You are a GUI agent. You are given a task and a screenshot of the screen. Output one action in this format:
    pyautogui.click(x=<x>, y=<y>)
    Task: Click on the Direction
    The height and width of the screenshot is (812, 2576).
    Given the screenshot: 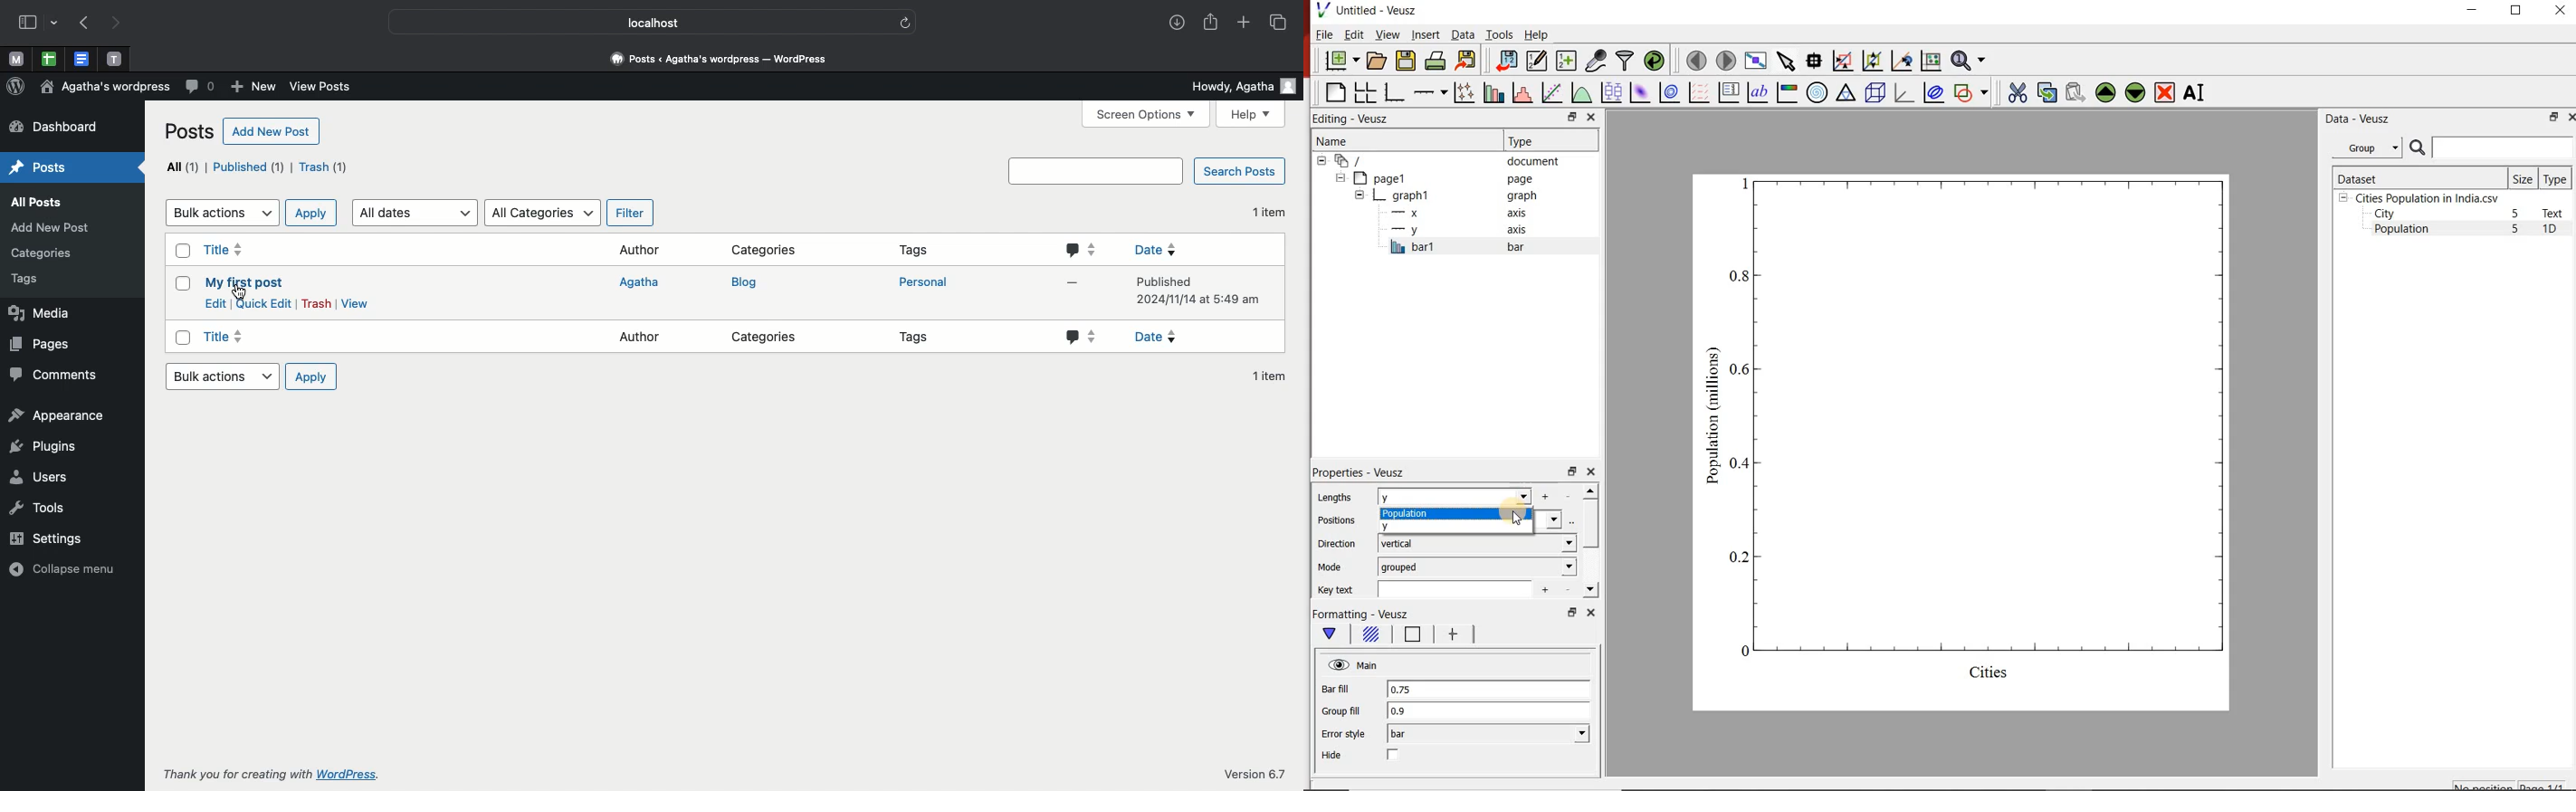 What is the action you would take?
    pyautogui.click(x=1335, y=543)
    